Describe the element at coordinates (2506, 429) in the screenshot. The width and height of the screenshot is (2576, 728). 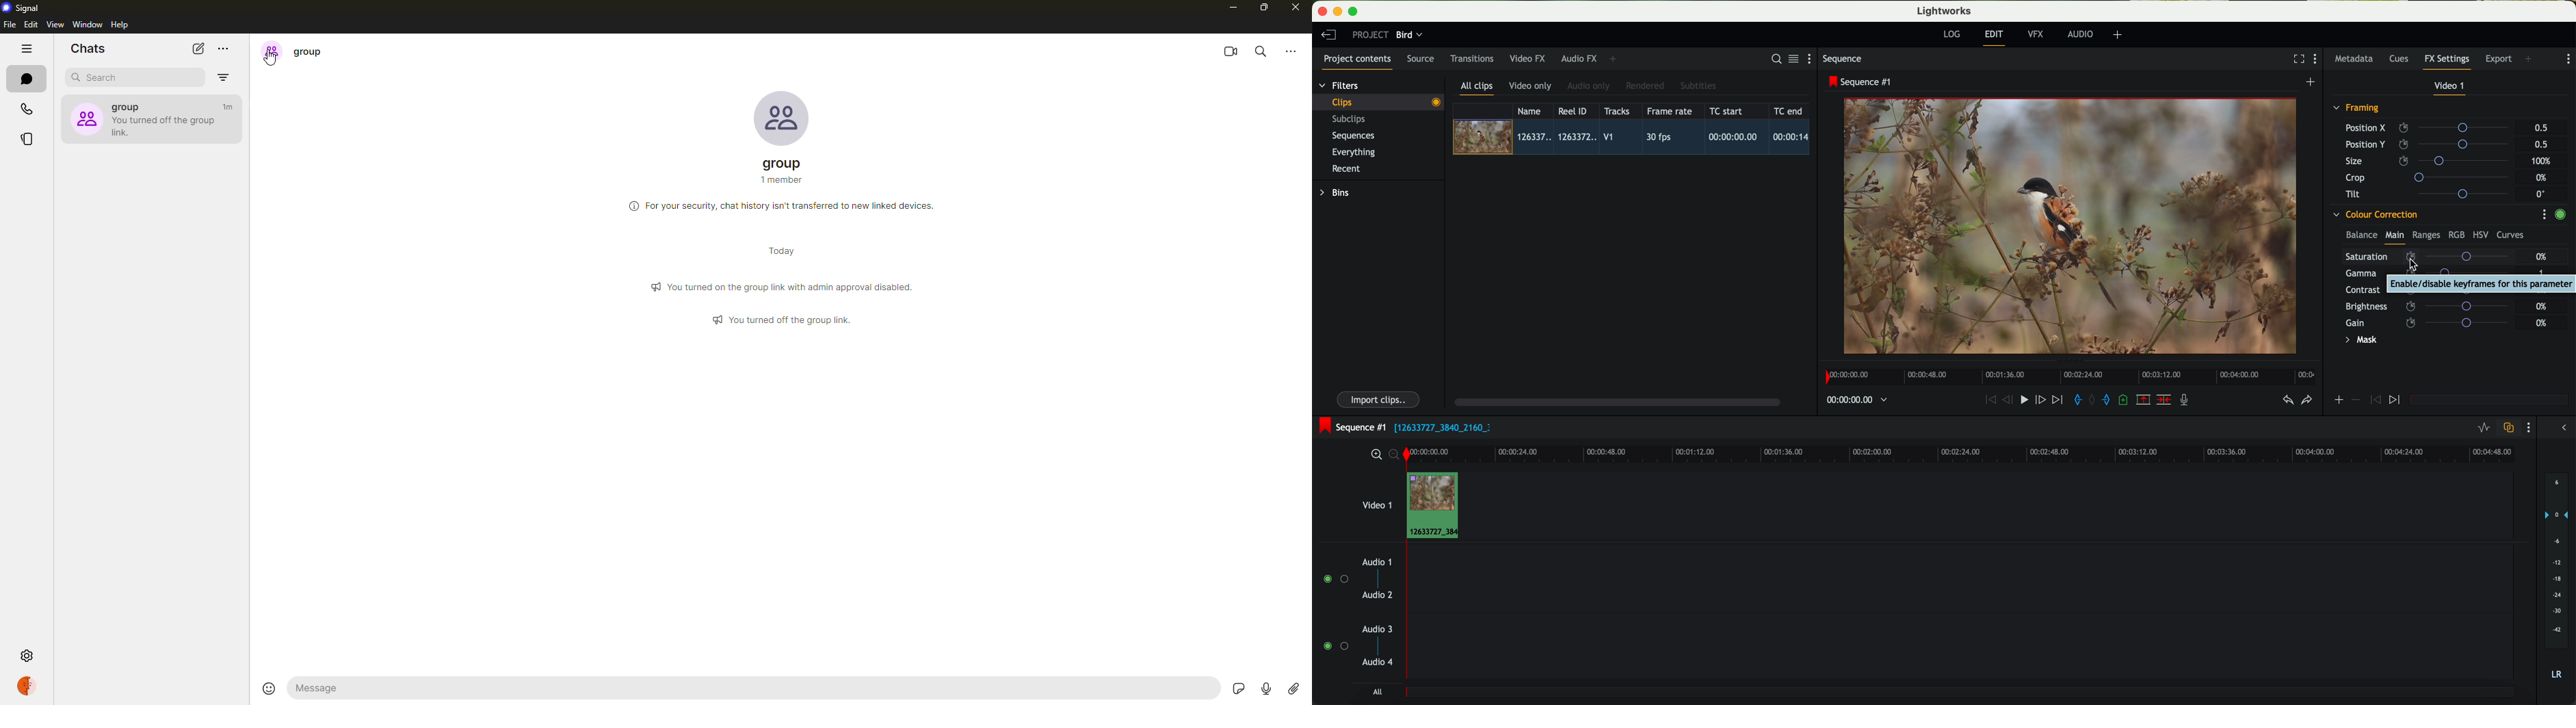
I see `toggle auto track sync` at that location.